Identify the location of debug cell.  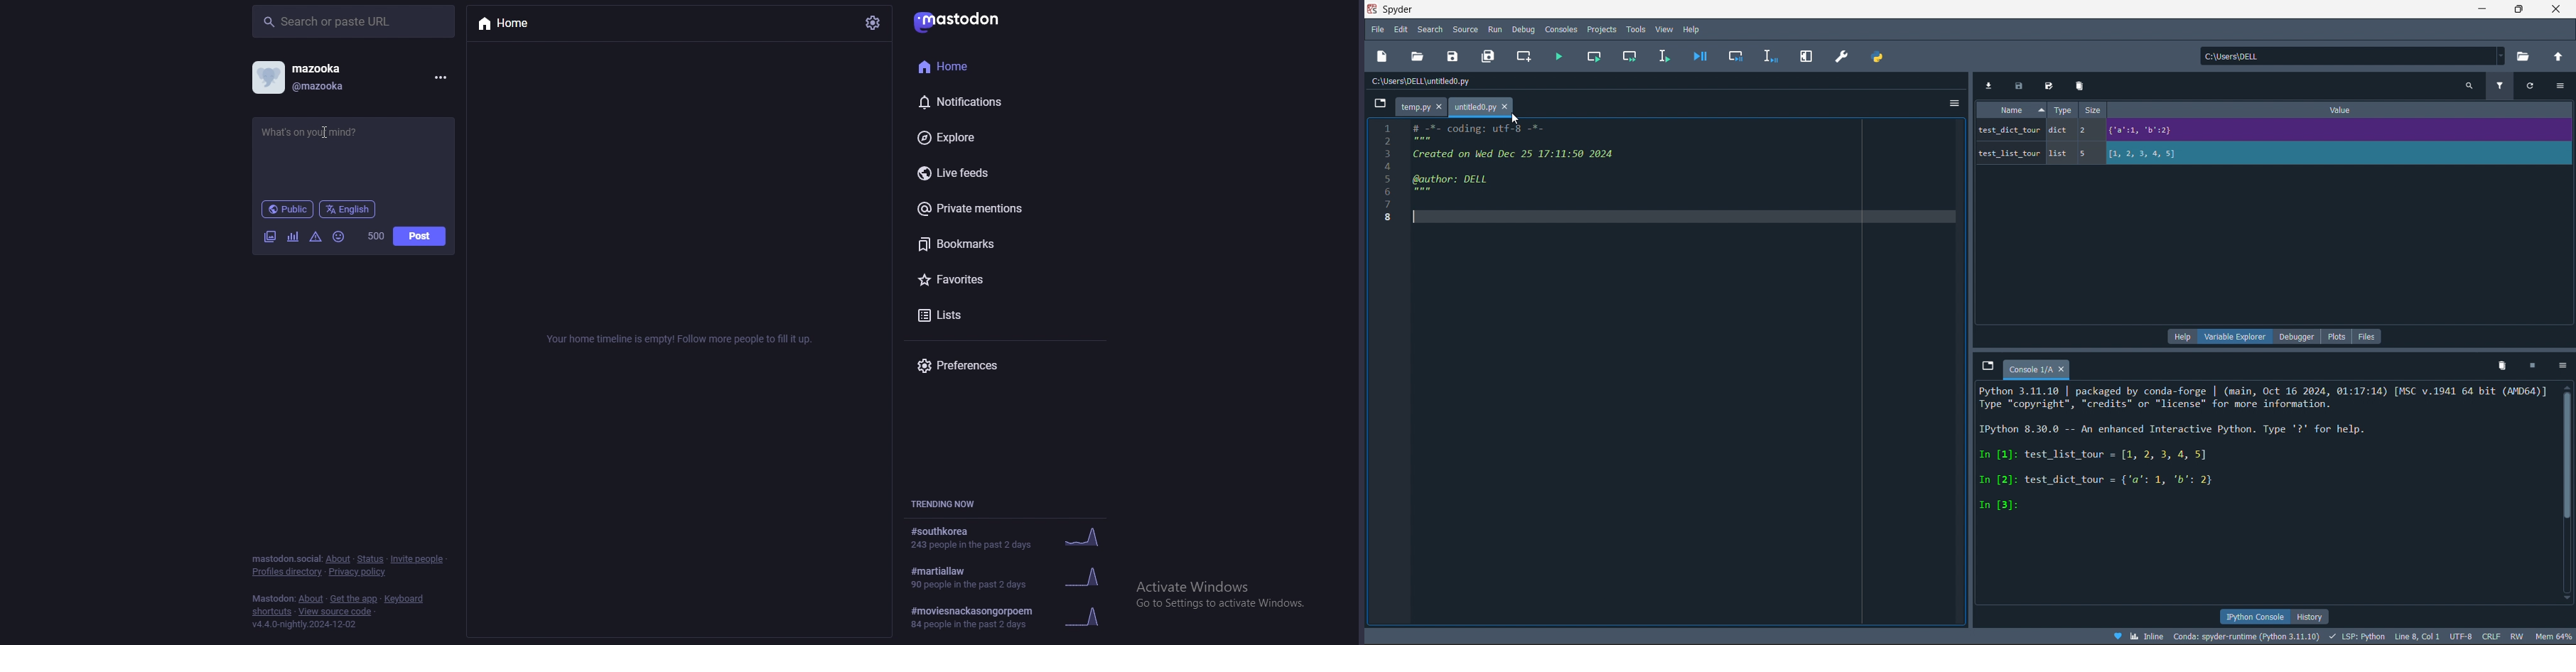
(1732, 56).